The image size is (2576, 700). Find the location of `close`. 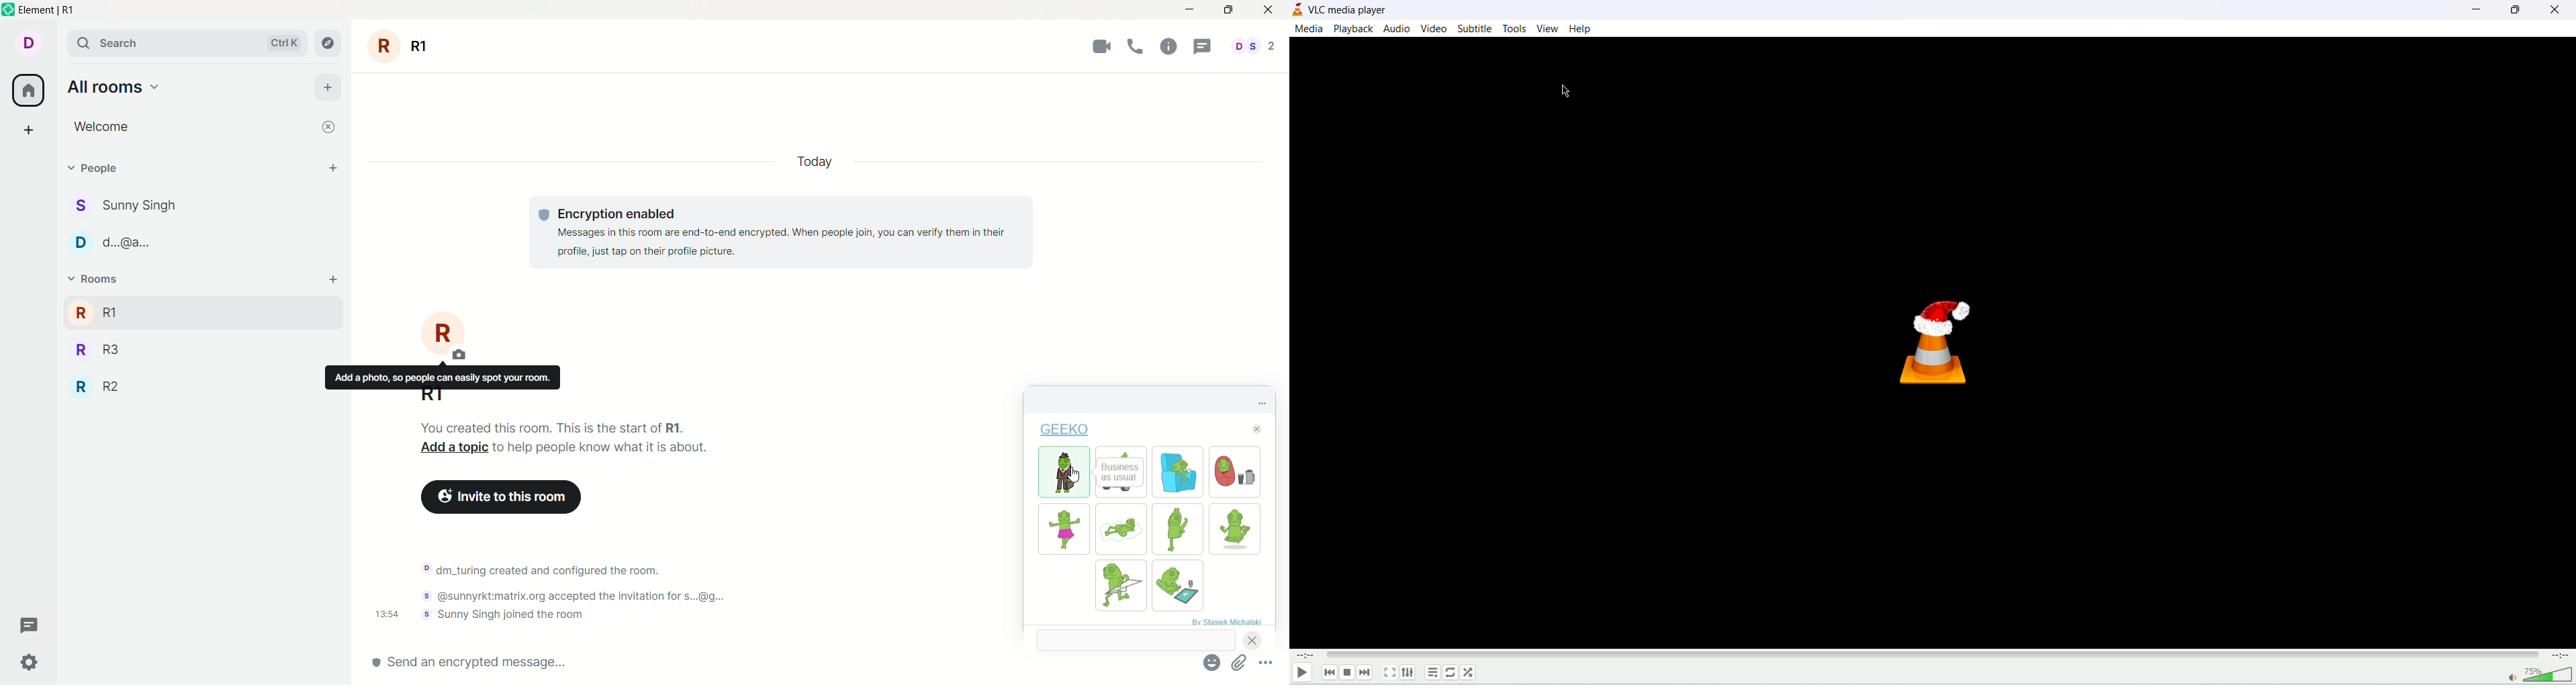

close is located at coordinates (1256, 428).